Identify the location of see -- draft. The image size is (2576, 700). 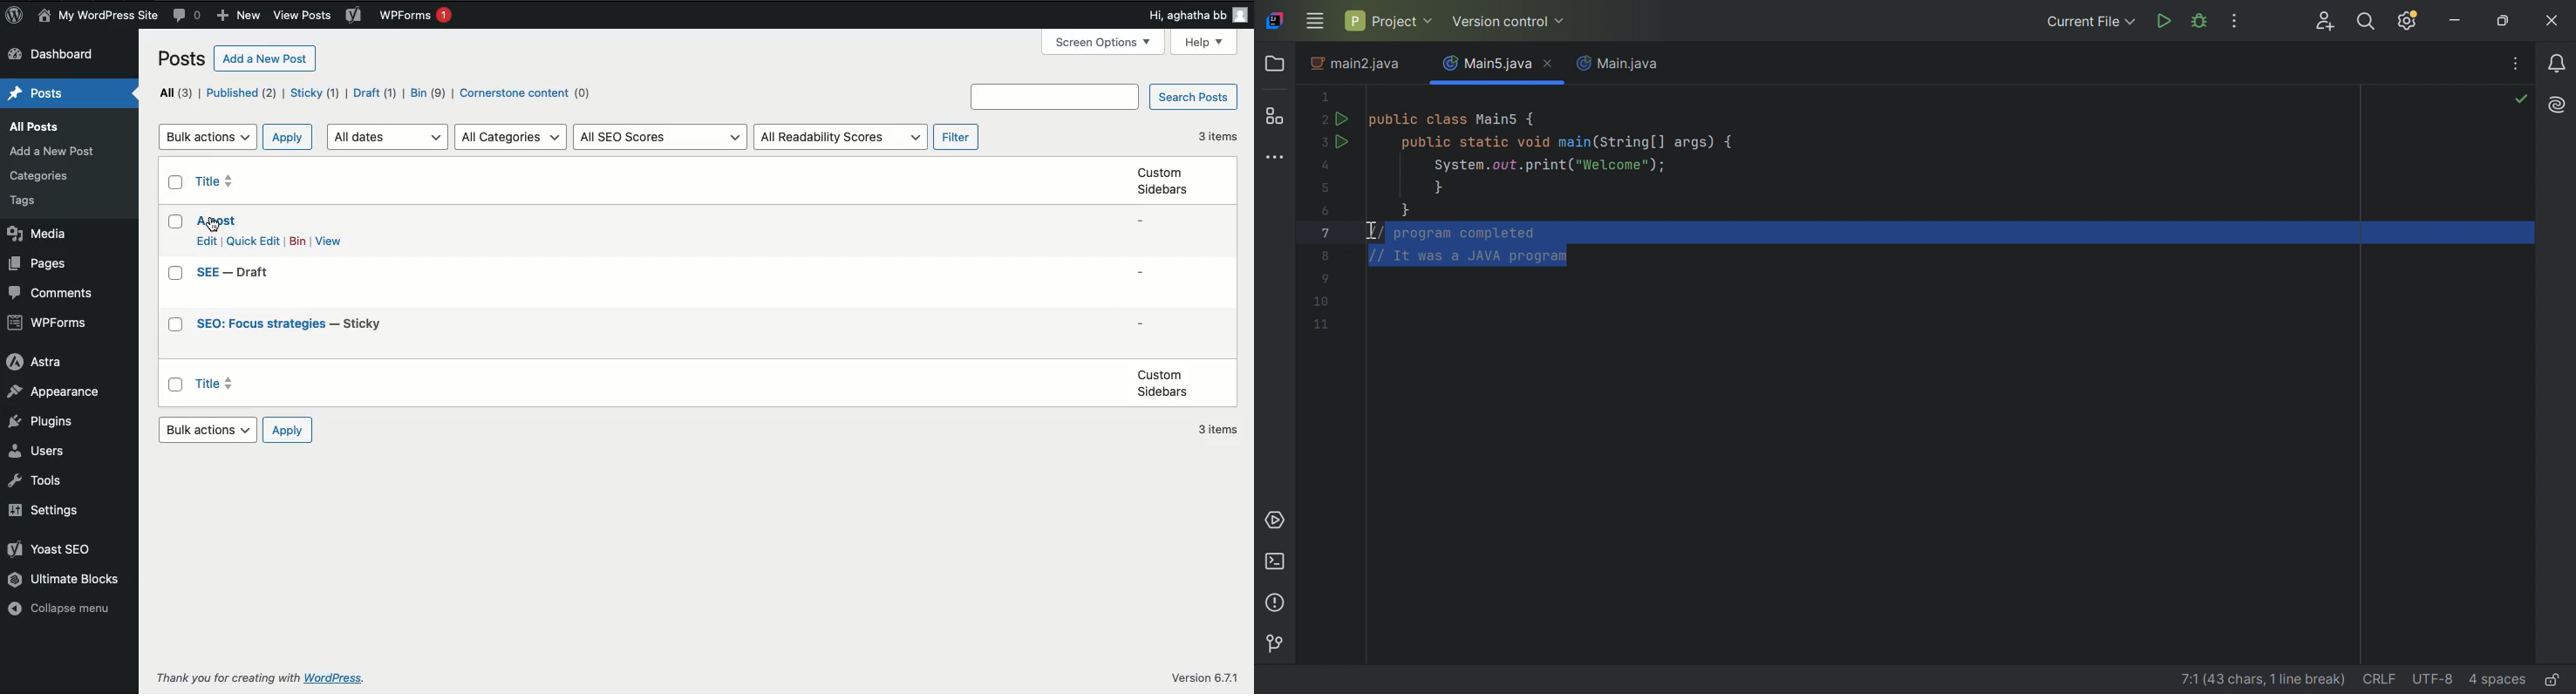
(238, 272).